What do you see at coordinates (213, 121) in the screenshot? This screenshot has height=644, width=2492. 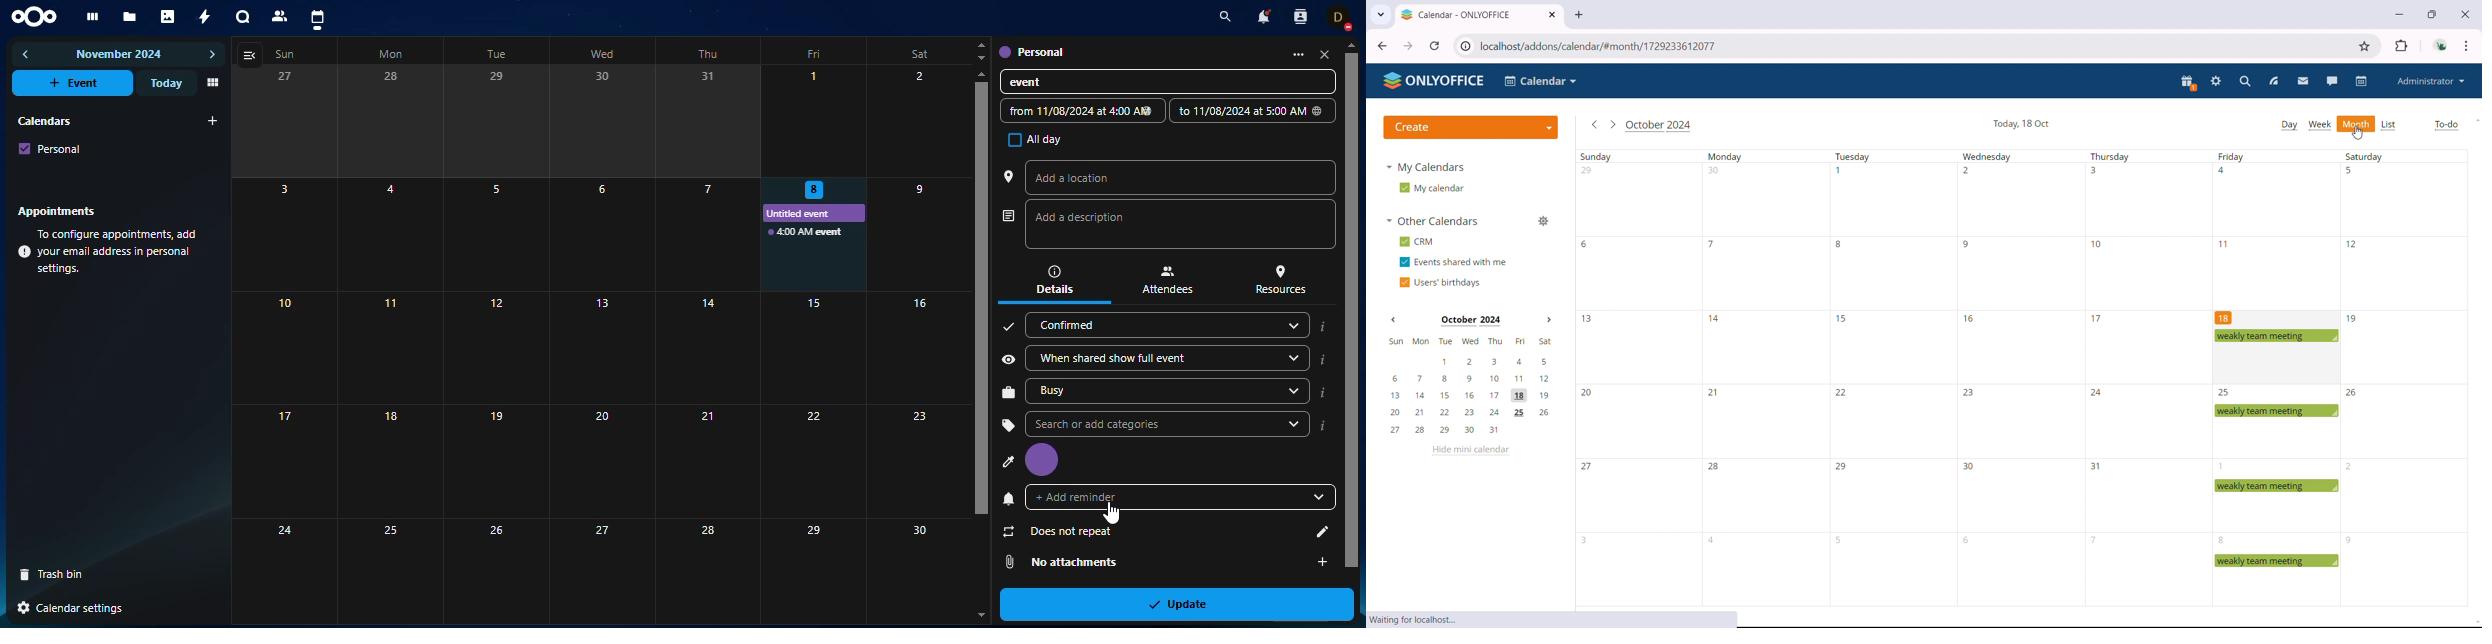 I see `add` at bounding box center [213, 121].